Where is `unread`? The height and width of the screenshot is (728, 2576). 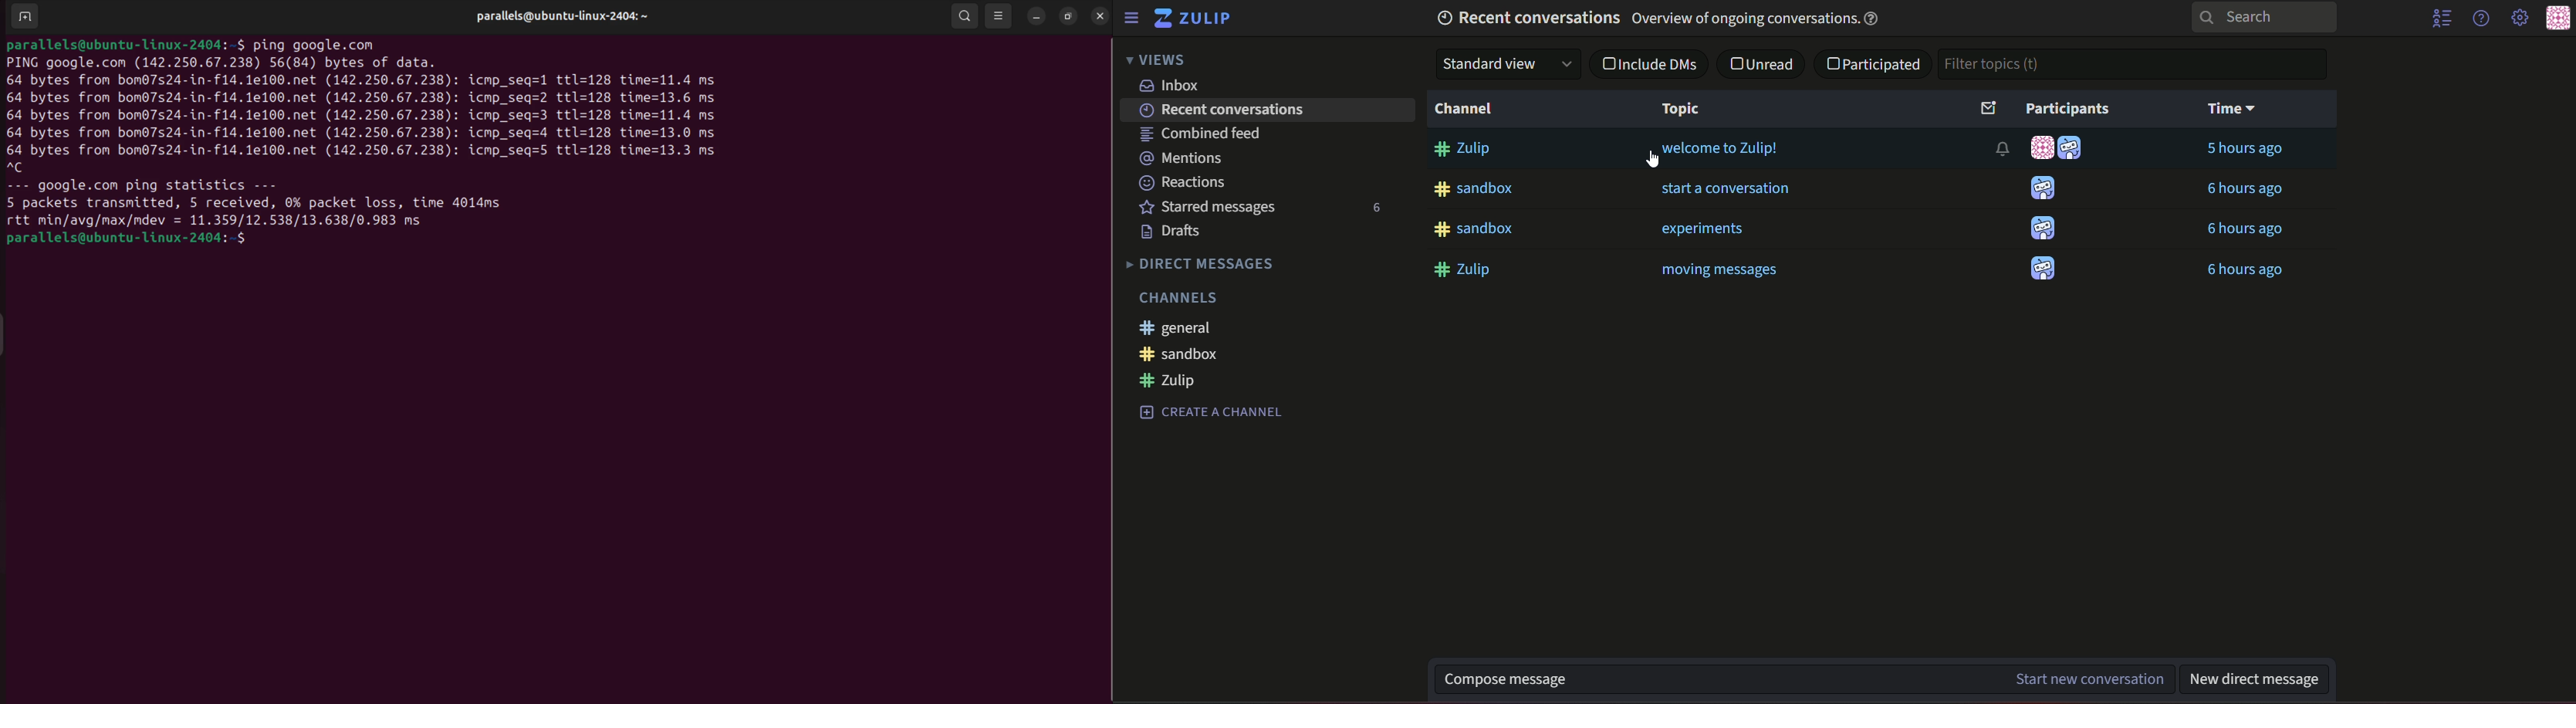 unread is located at coordinates (1763, 63).